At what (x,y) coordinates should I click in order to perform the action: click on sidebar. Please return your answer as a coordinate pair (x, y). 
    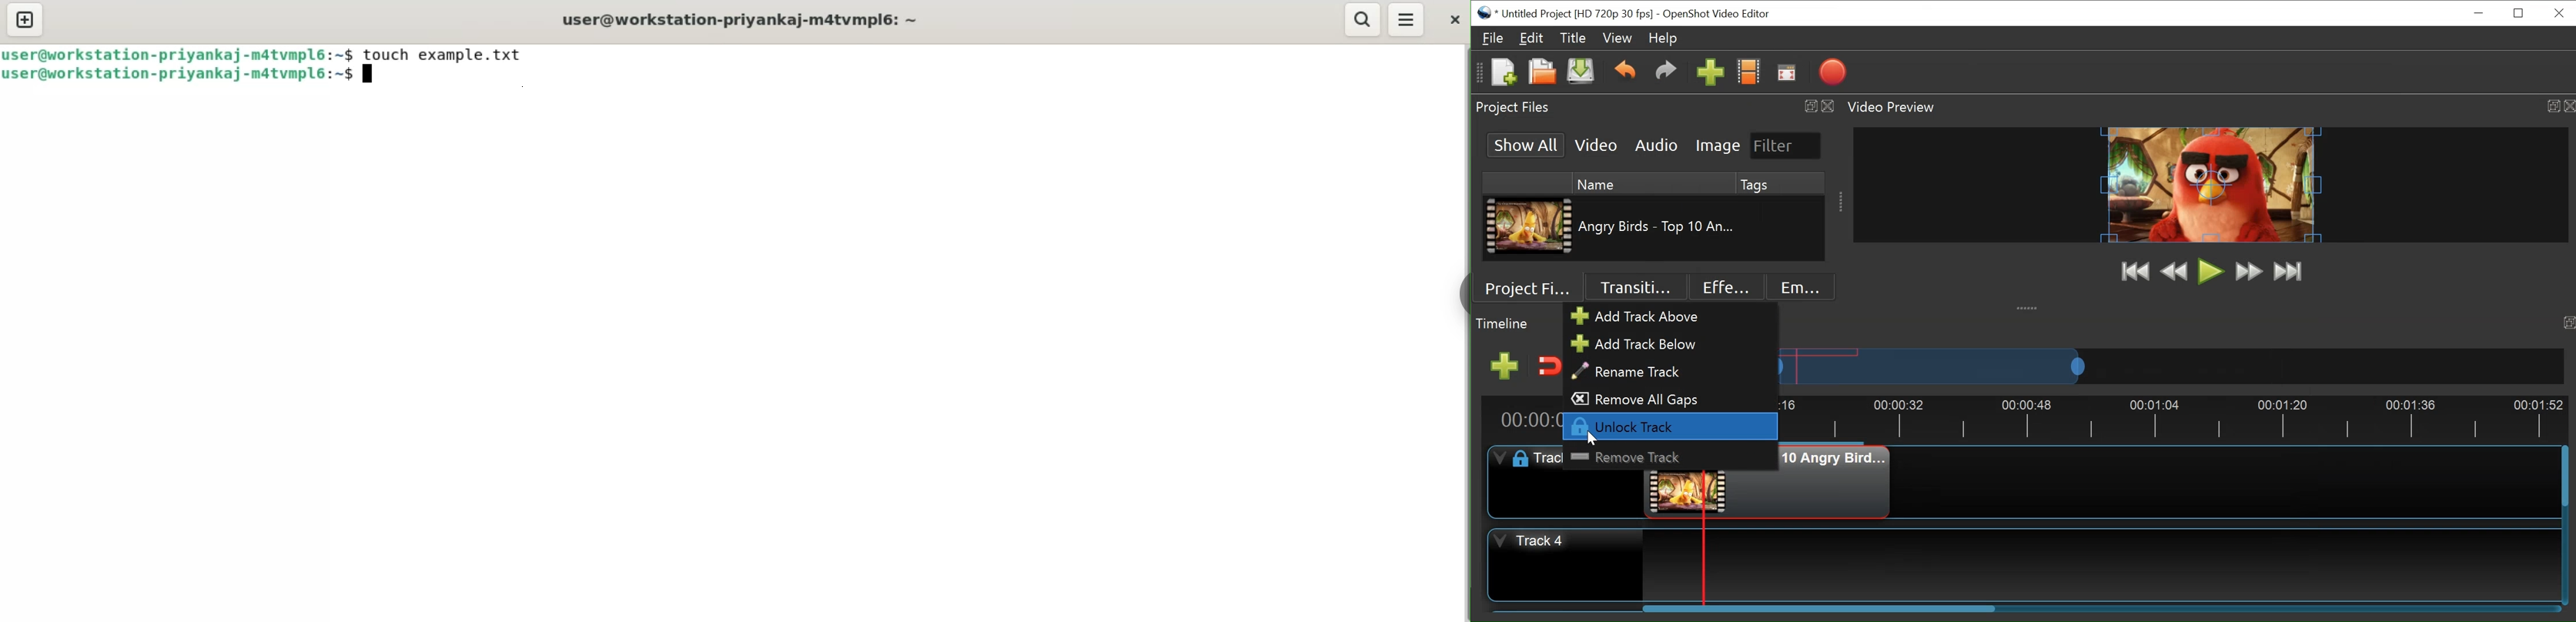
    Looking at the image, I should click on (1459, 294).